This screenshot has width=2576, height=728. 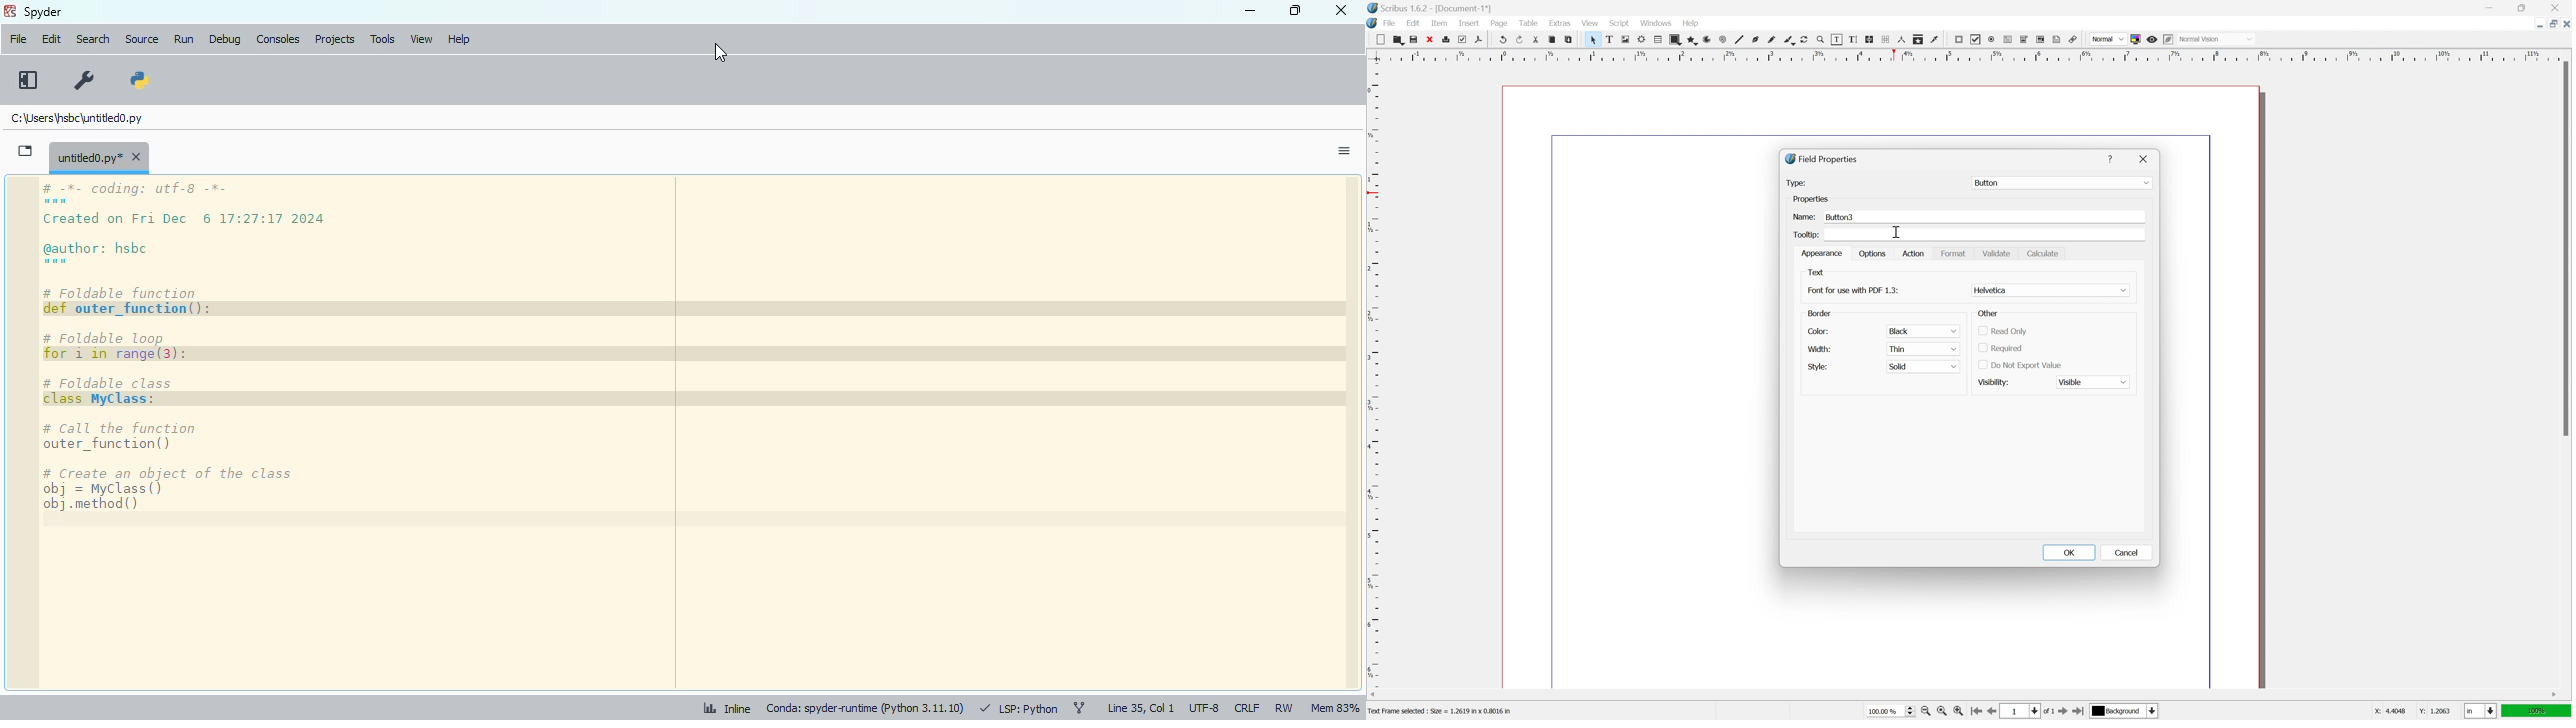 I want to click on Help, so click(x=2110, y=159).